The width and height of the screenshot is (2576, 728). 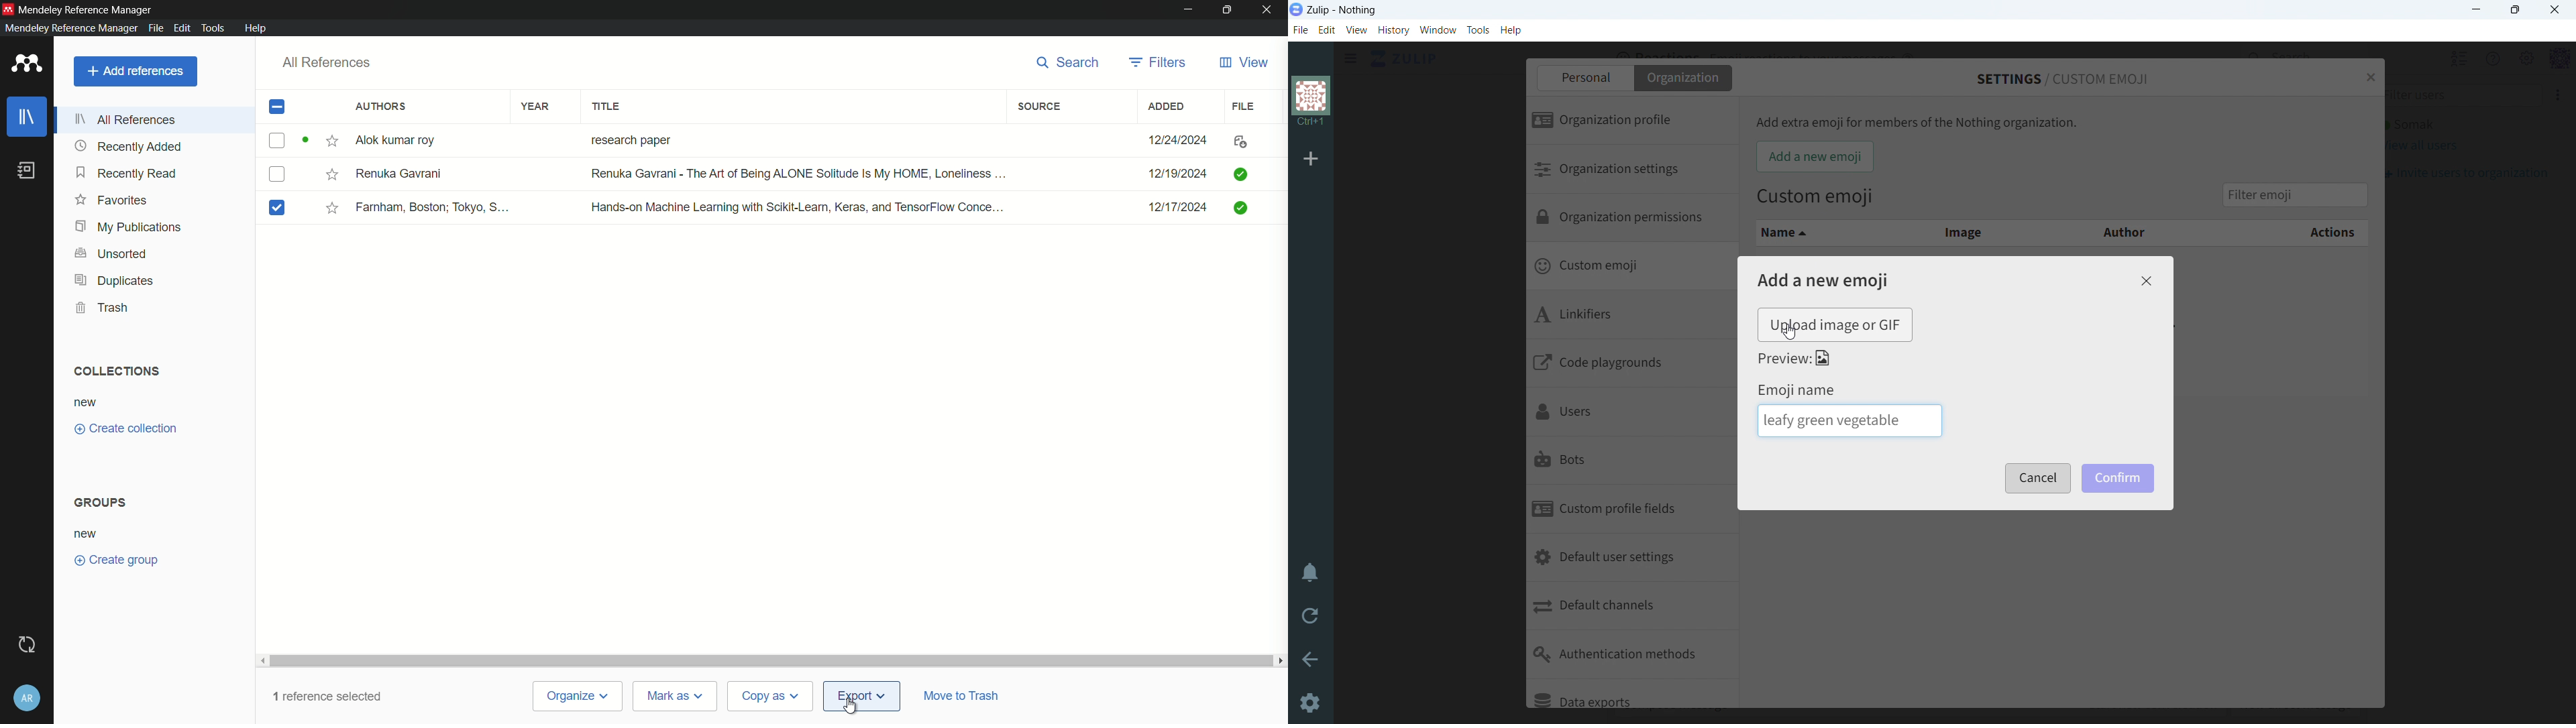 I want to click on Farnham, Boston; Tokyo, S... Hands-on Machine Leaming with Scikit-Leamn, Keras, and TensorFlow Conce..., so click(x=694, y=208).